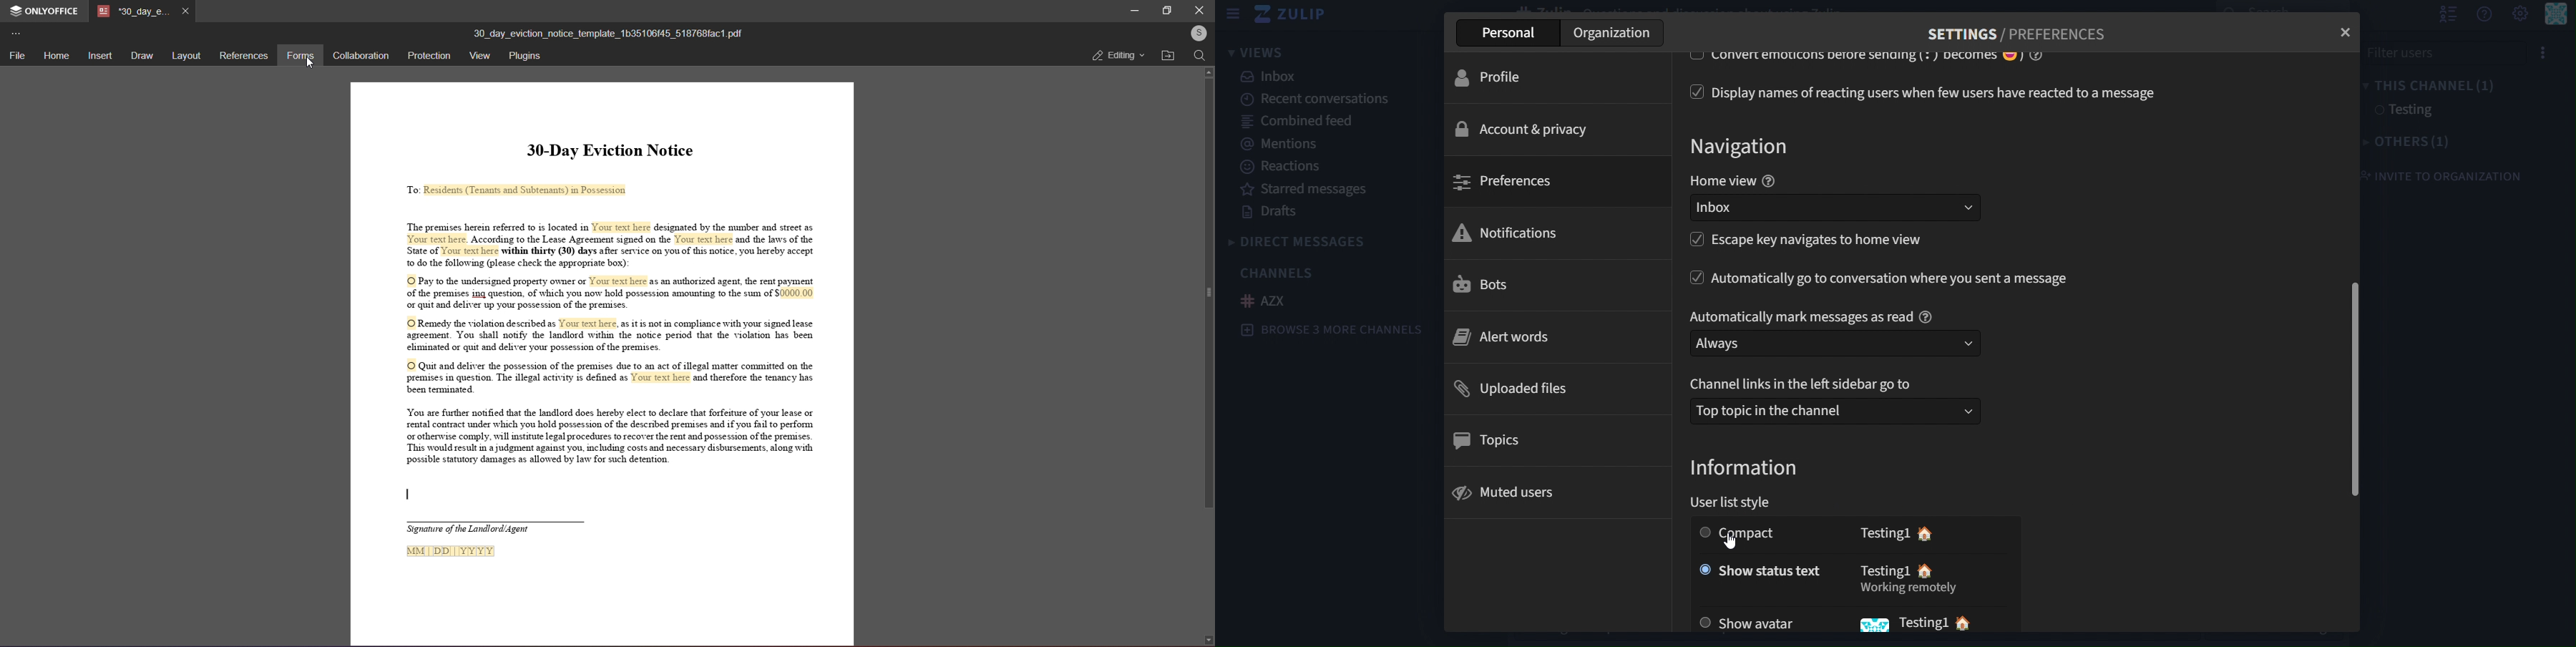  Describe the element at coordinates (1279, 52) in the screenshot. I see `views` at that location.